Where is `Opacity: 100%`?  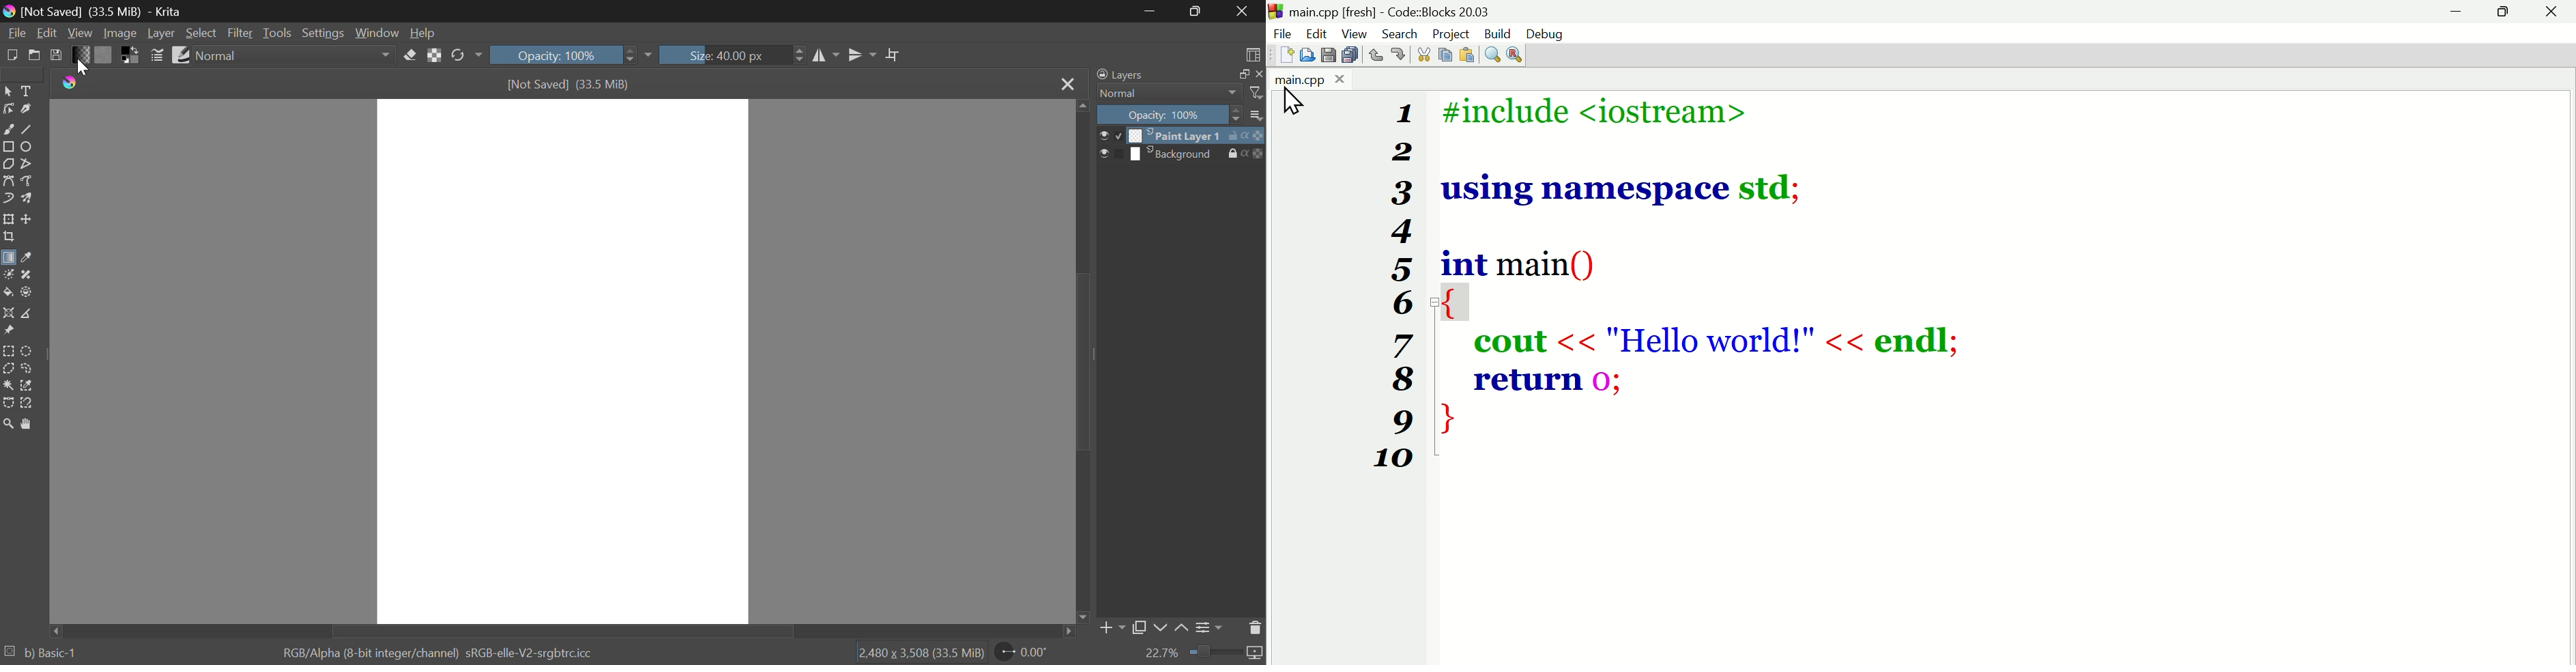
Opacity: 100% is located at coordinates (569, 55).